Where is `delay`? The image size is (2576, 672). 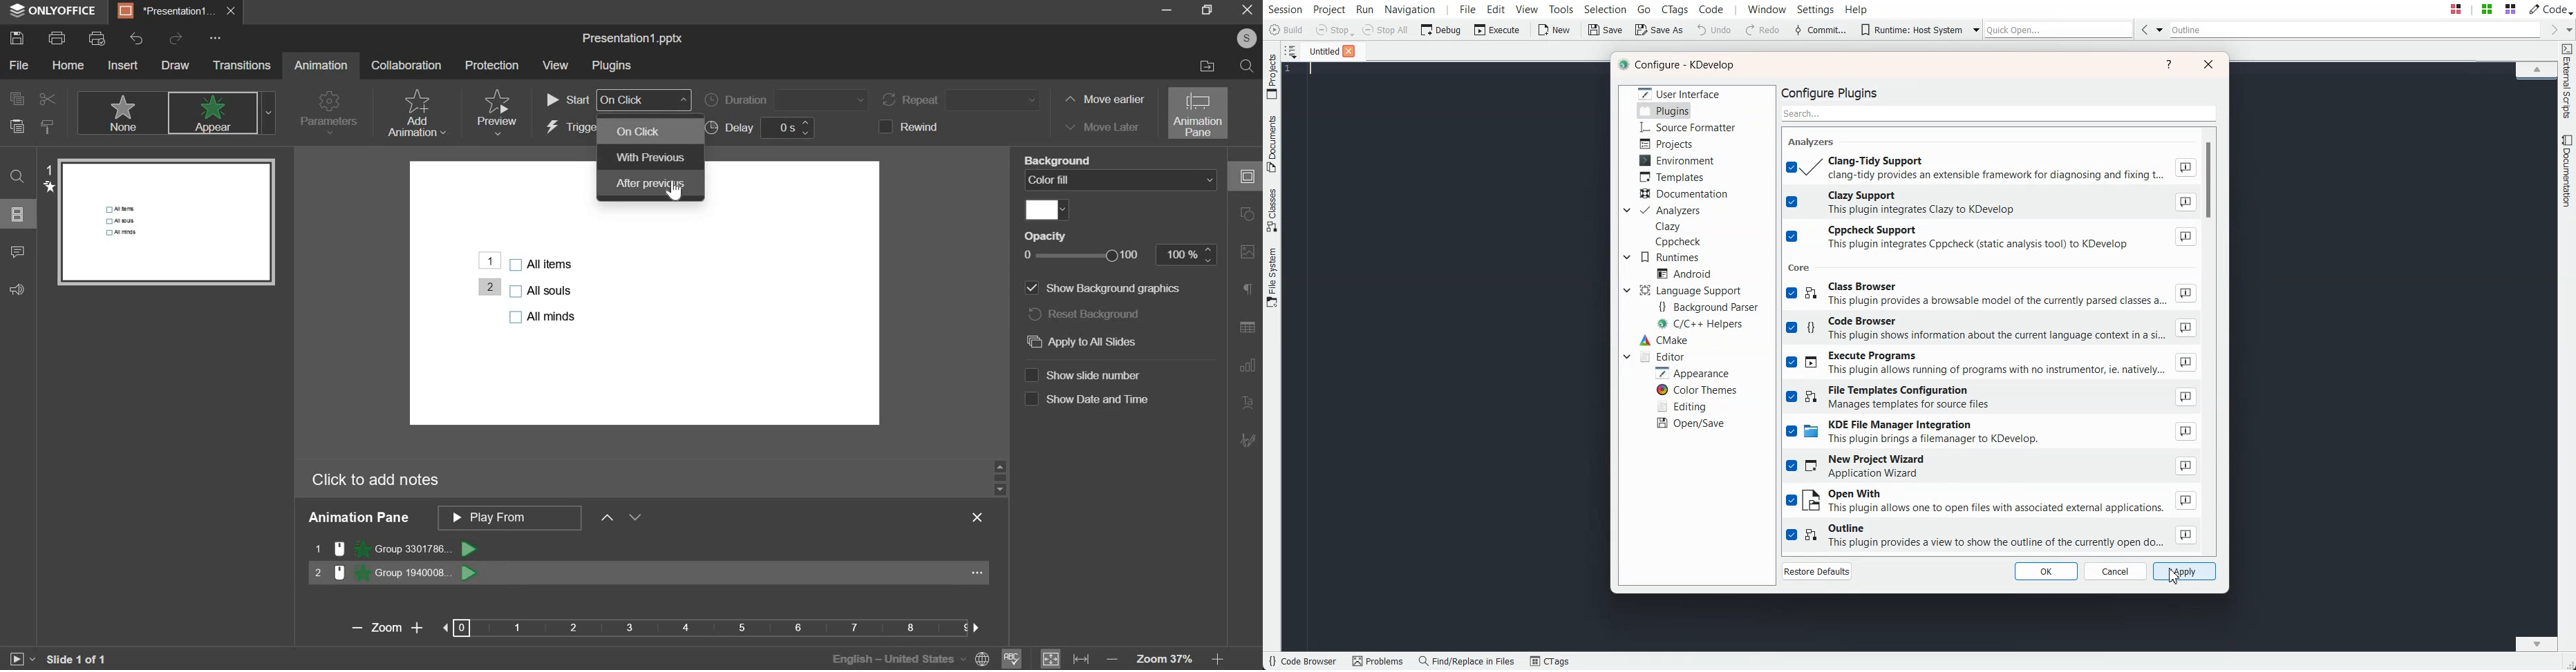 delay is located at coordinates (764, 128).